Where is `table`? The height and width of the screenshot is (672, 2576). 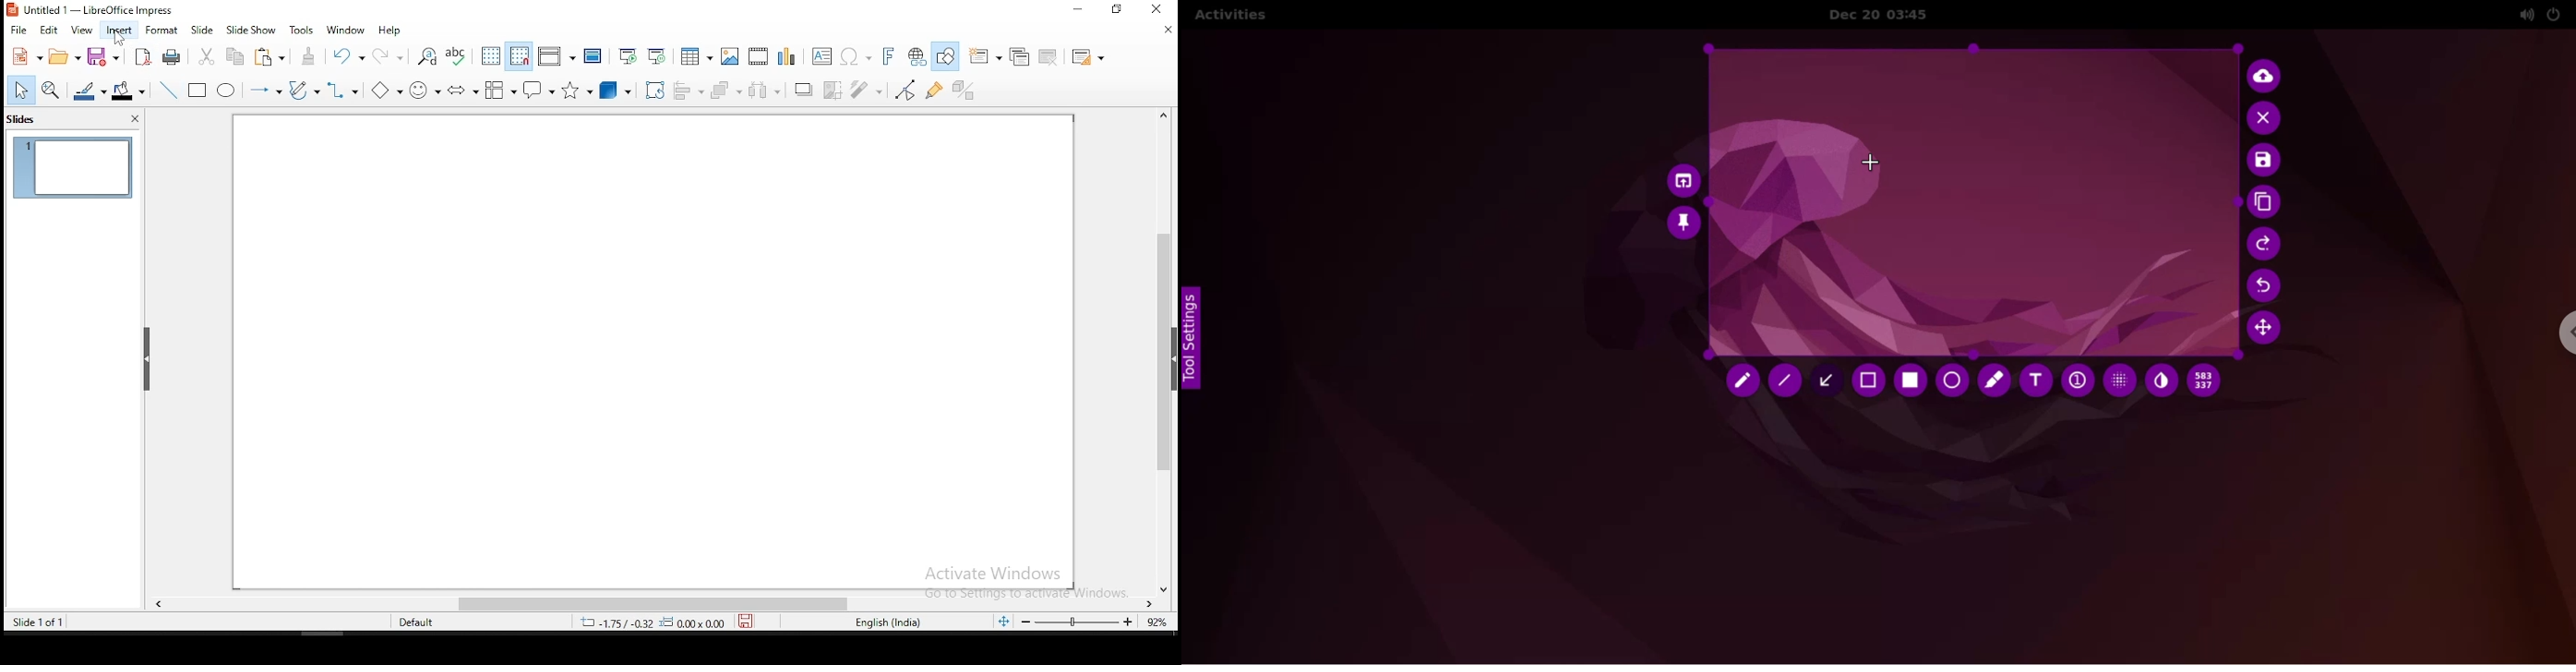 table is located at coordinates (696, 54).